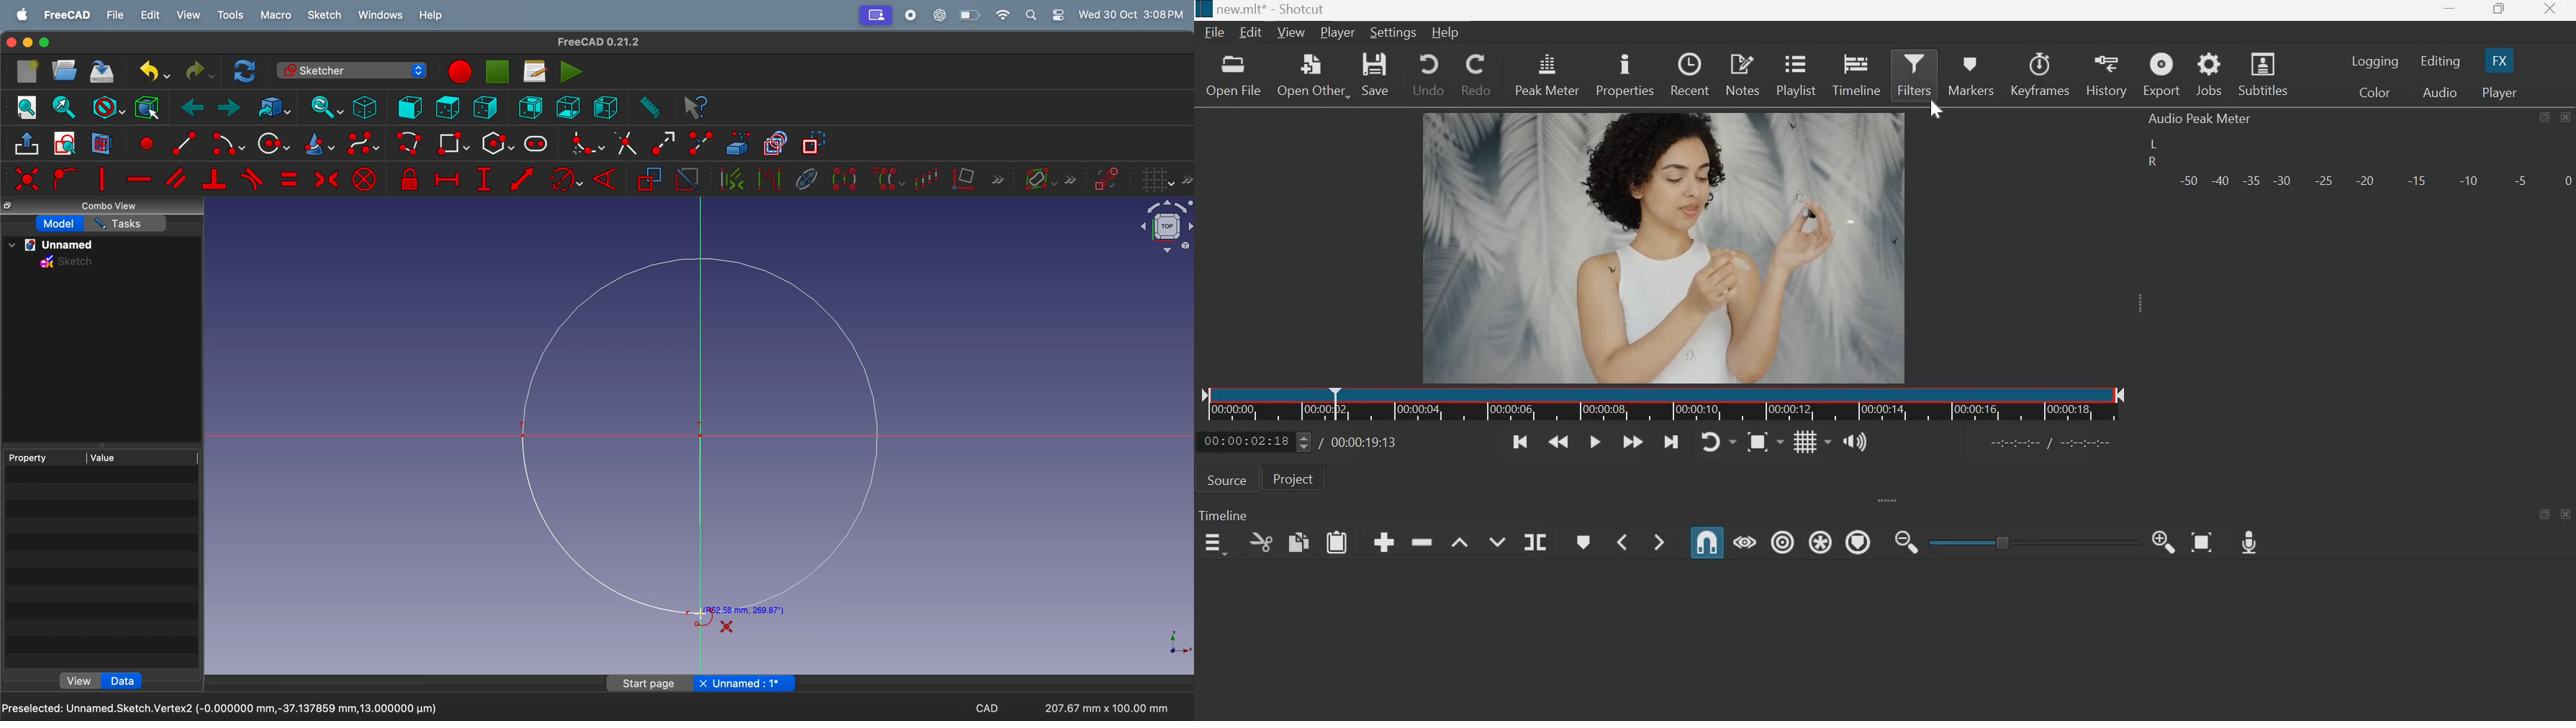  Describe the element at coordinates (1002, 15) in the screenshot. I see `wifi` at that location.